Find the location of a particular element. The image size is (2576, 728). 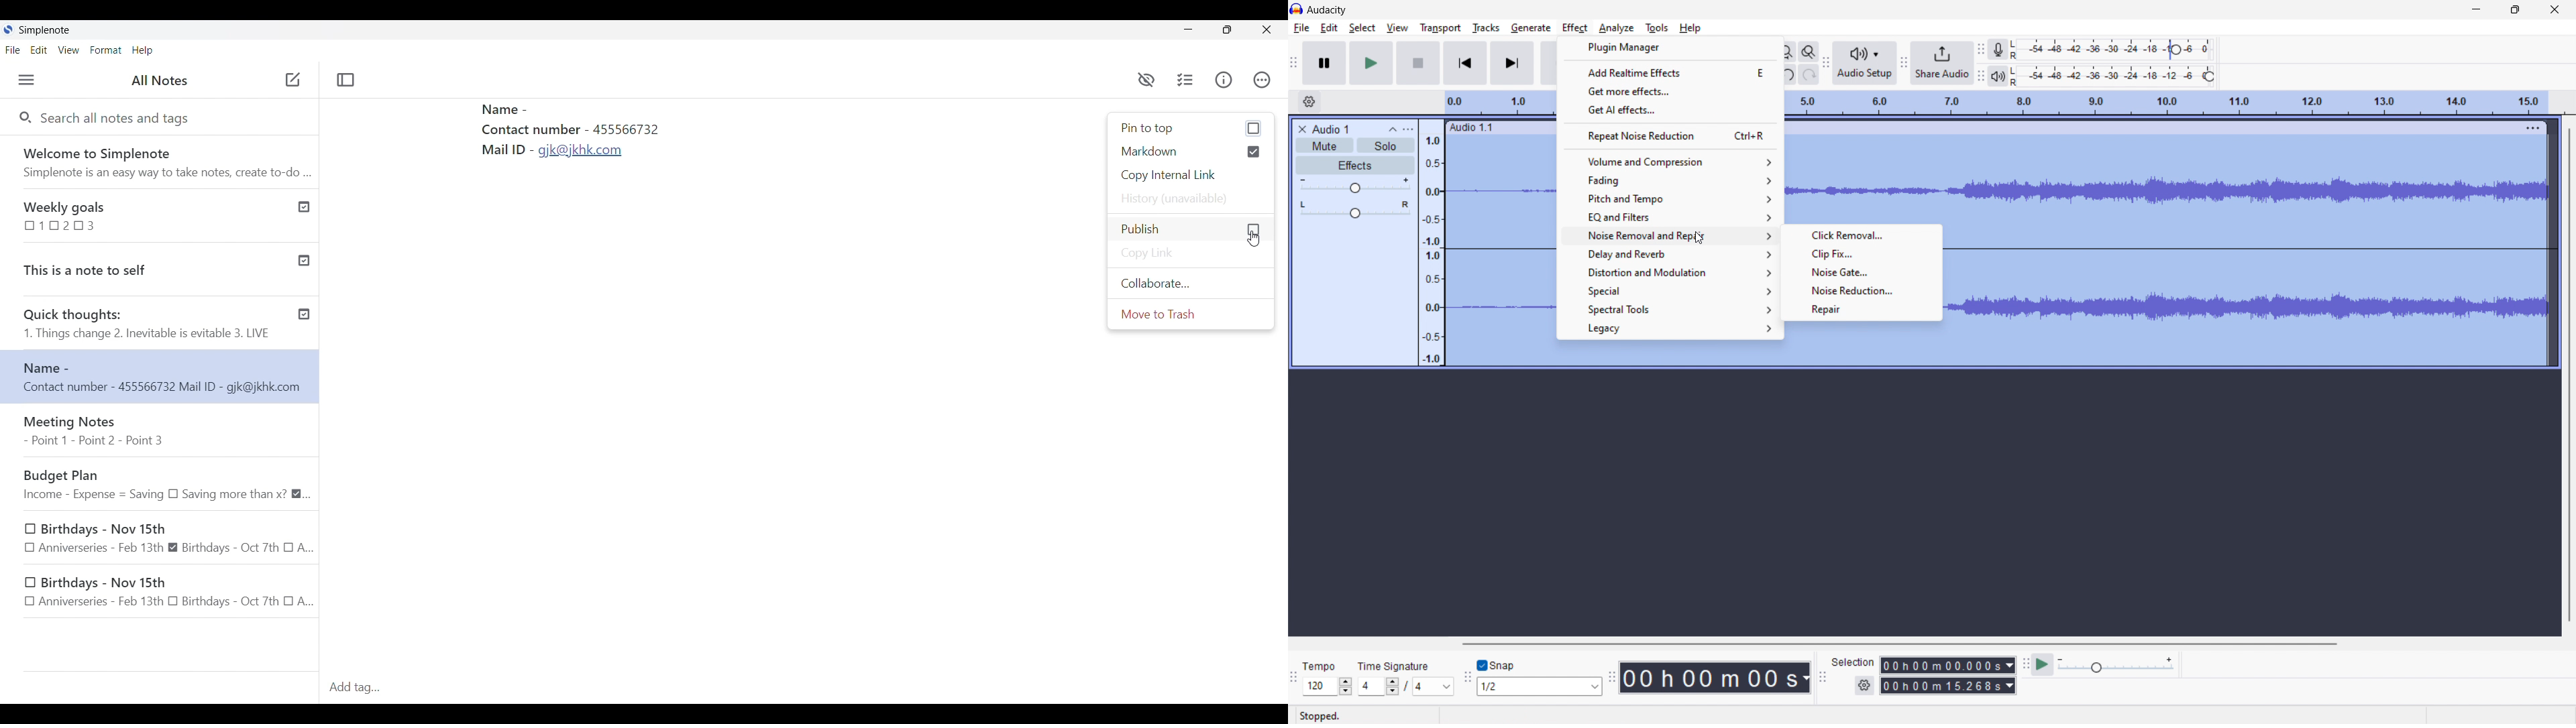

Software logo is located at coordinates (8, 29).